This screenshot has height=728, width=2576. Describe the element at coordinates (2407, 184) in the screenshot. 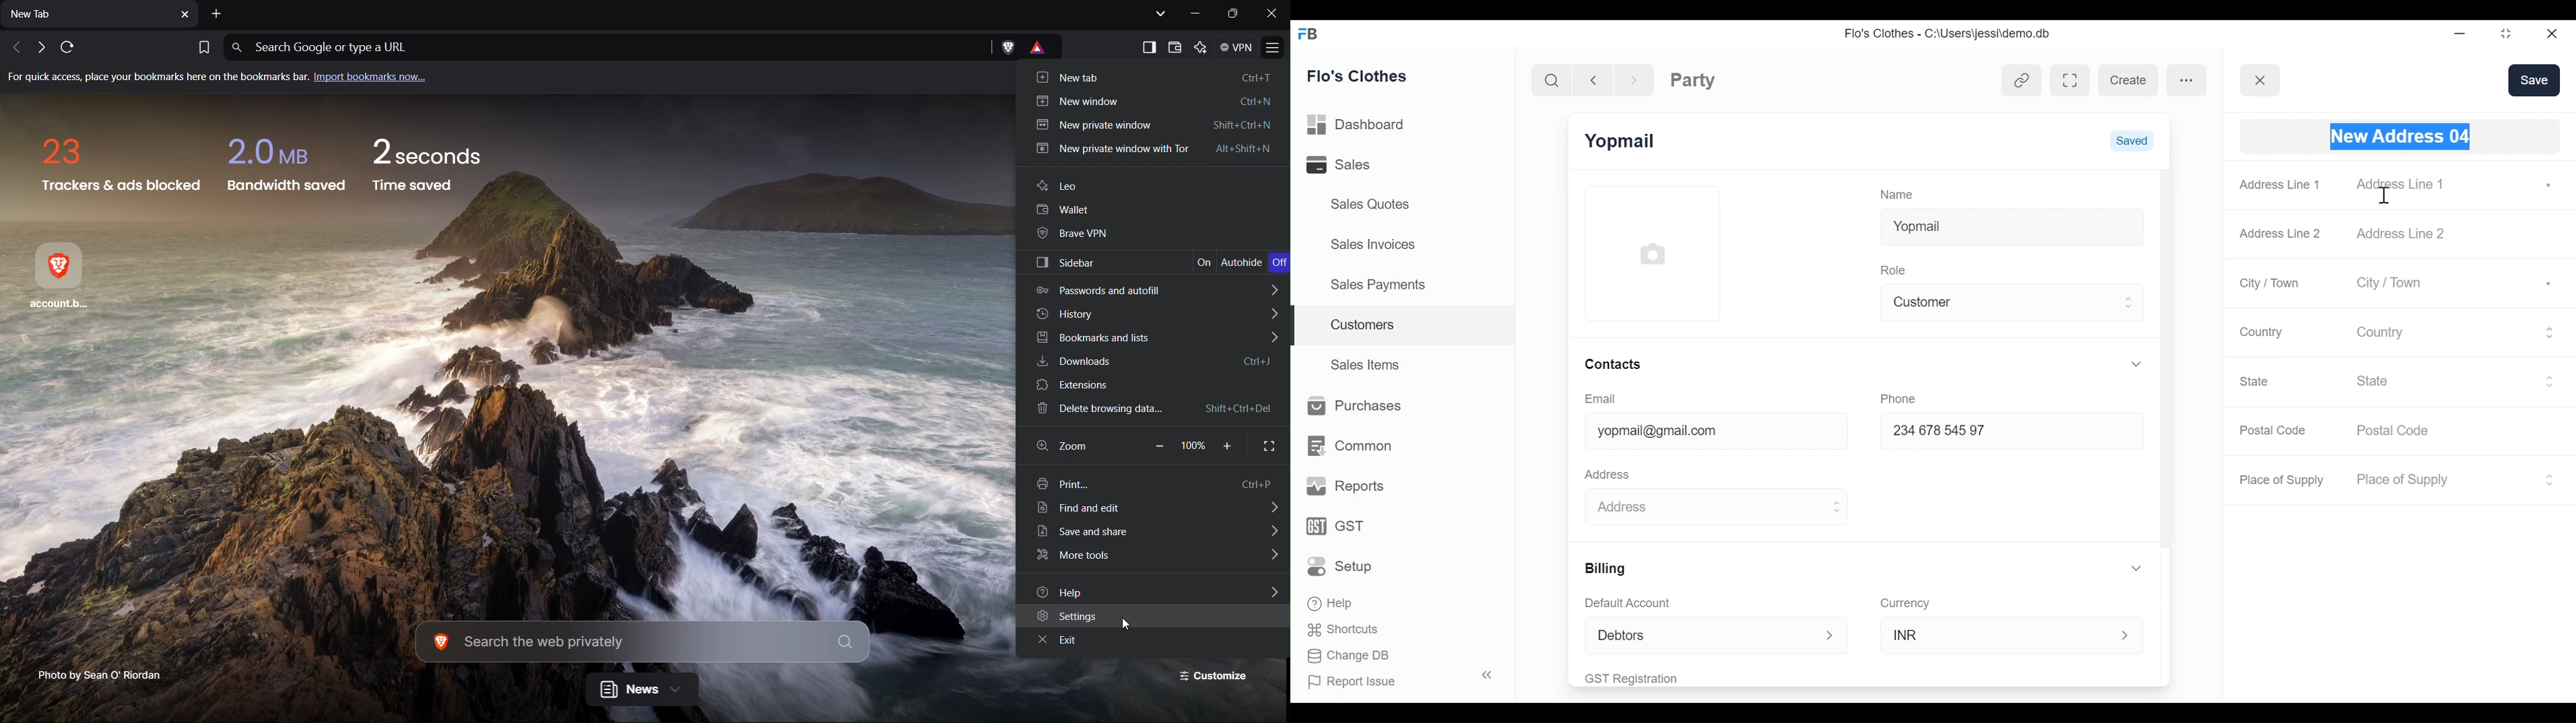

I see `Addsess Line 1` at that location.